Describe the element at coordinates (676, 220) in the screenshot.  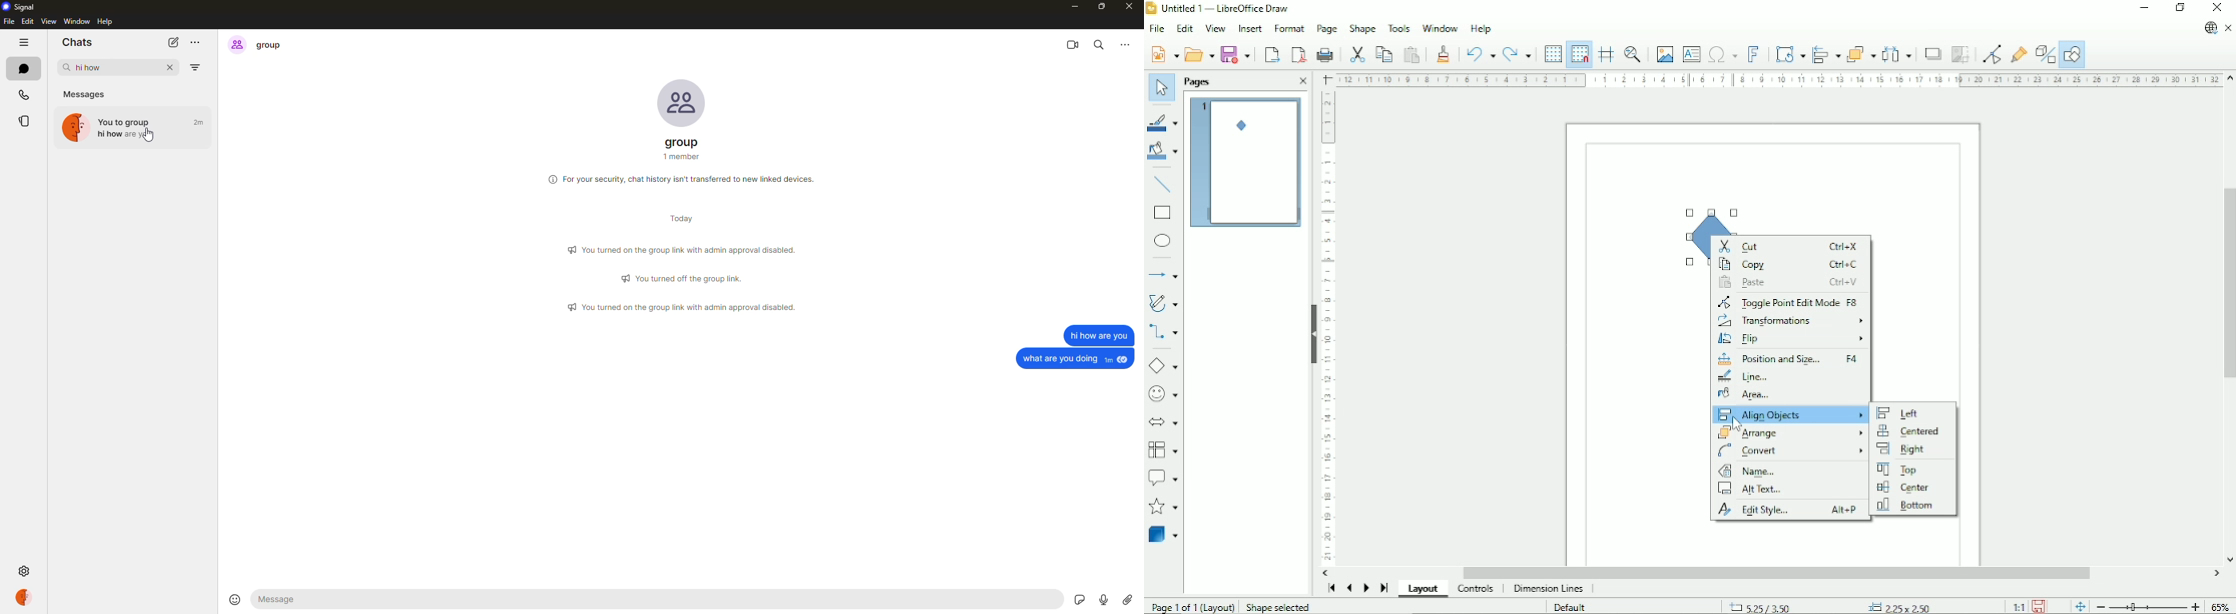
I see `day` at that location.